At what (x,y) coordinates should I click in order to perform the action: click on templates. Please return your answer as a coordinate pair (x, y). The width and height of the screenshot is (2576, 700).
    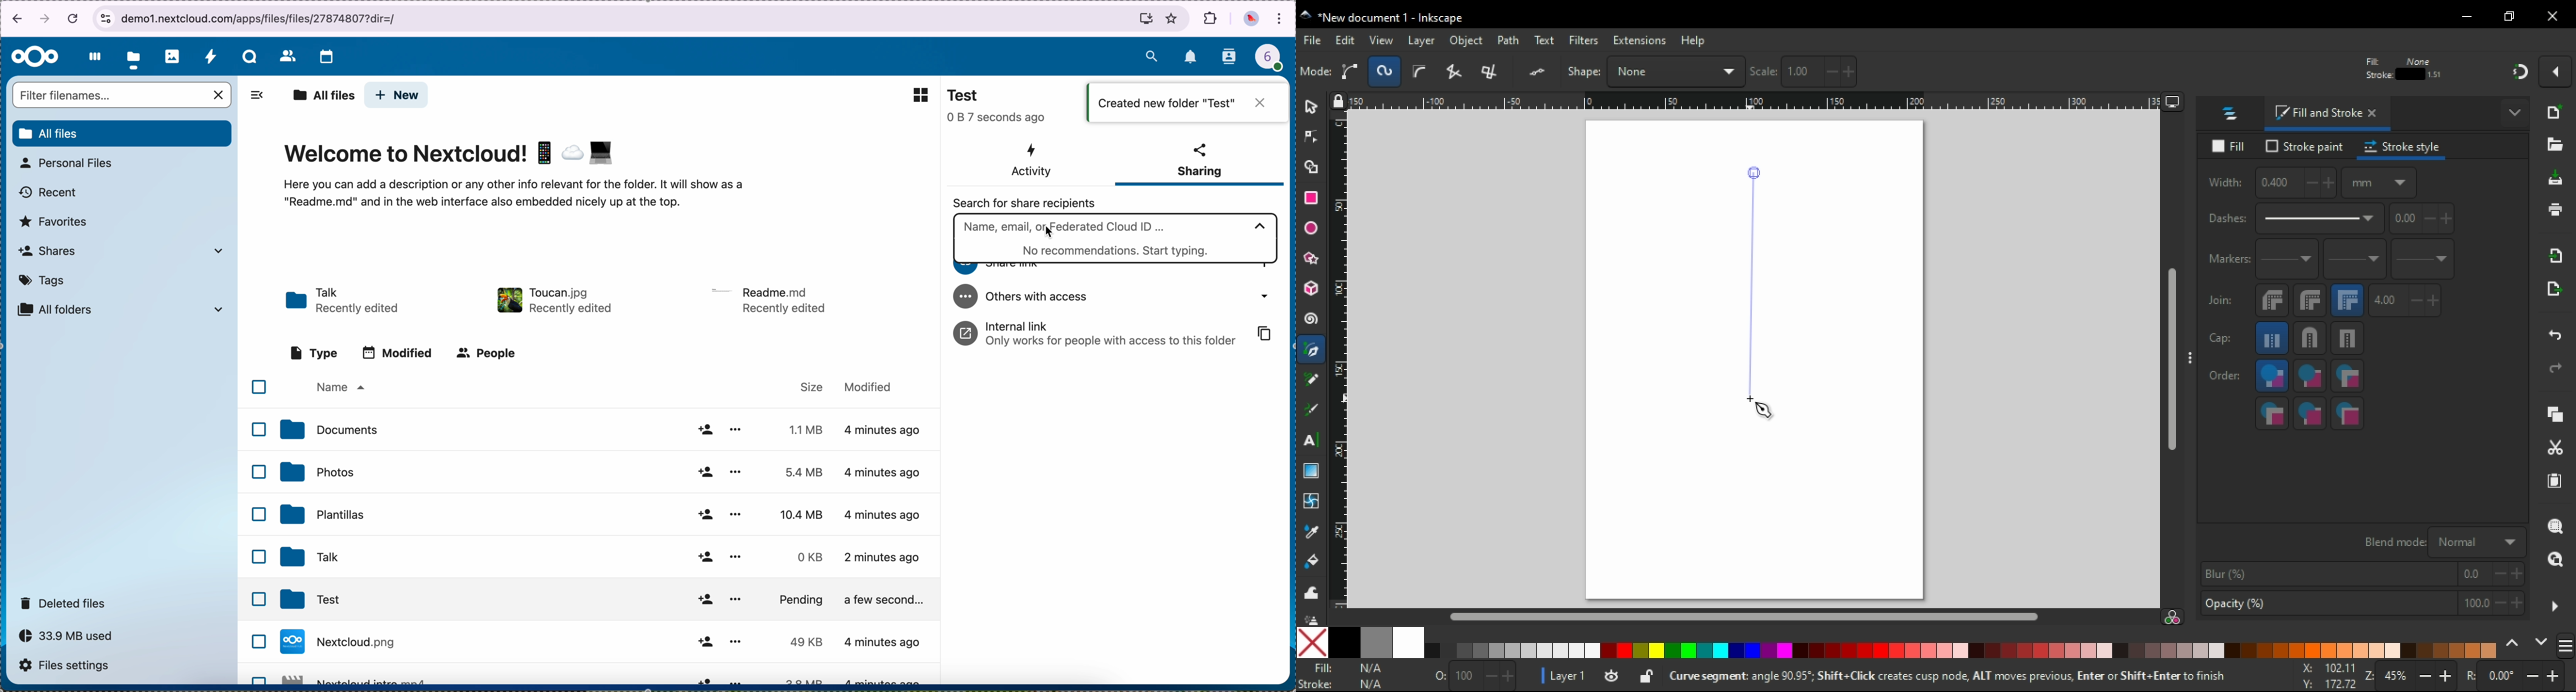
    Looking at the image, I should click on (603, 512).